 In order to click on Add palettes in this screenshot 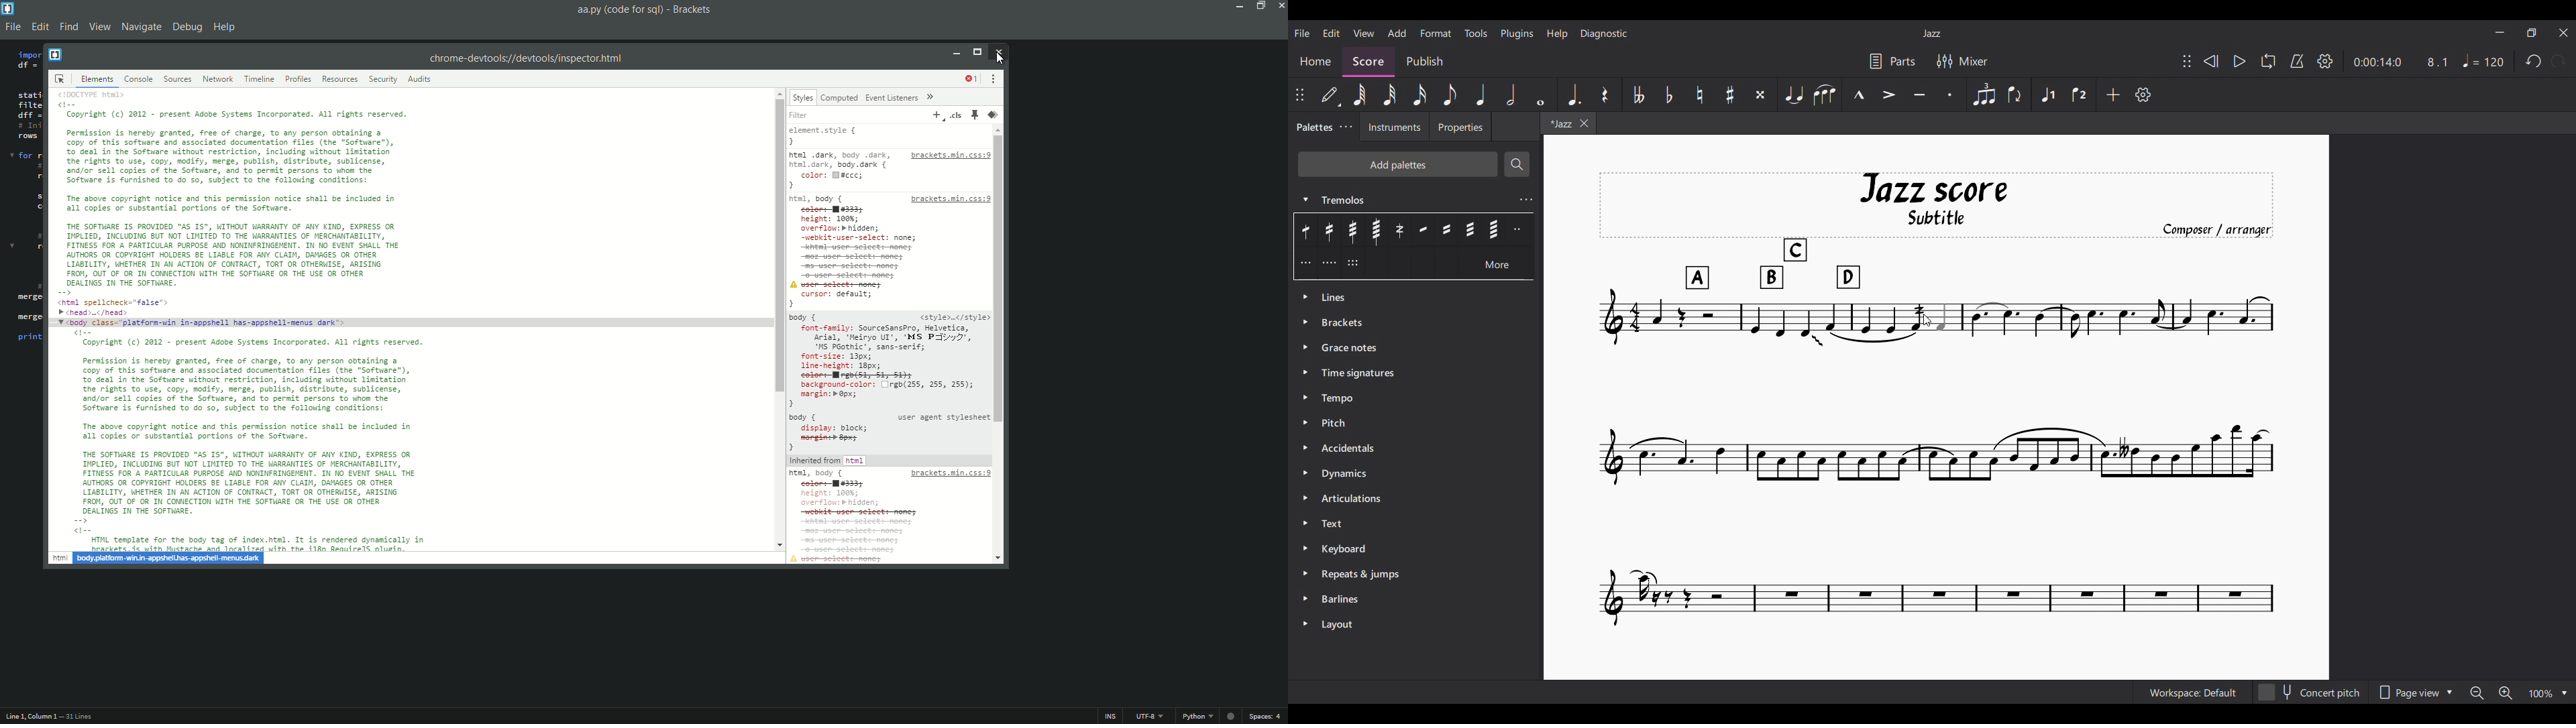, I will do `click(1397, 164)`.